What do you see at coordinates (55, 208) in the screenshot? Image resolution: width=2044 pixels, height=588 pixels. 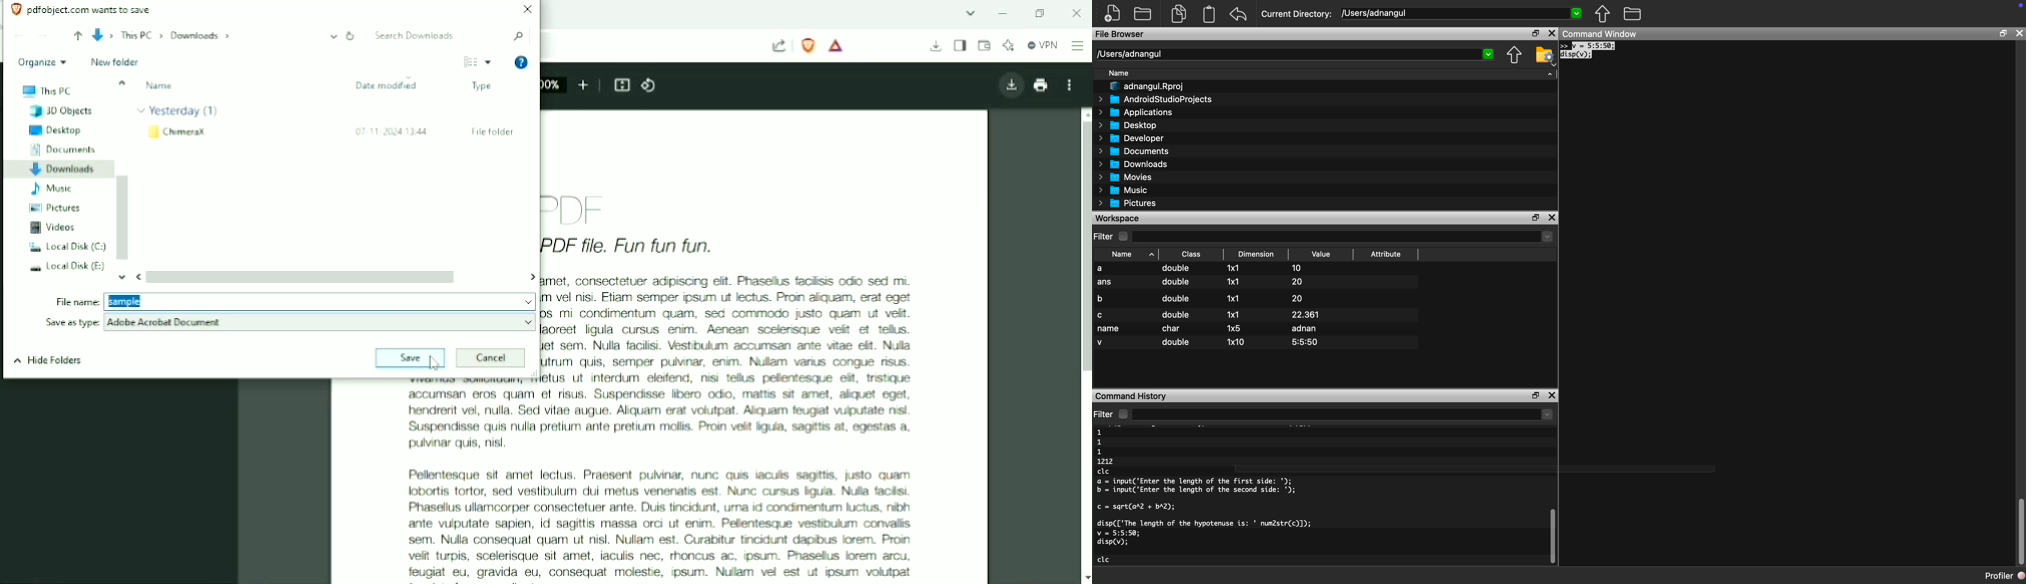 I see `Pictures` at bounding box center [55, 208].